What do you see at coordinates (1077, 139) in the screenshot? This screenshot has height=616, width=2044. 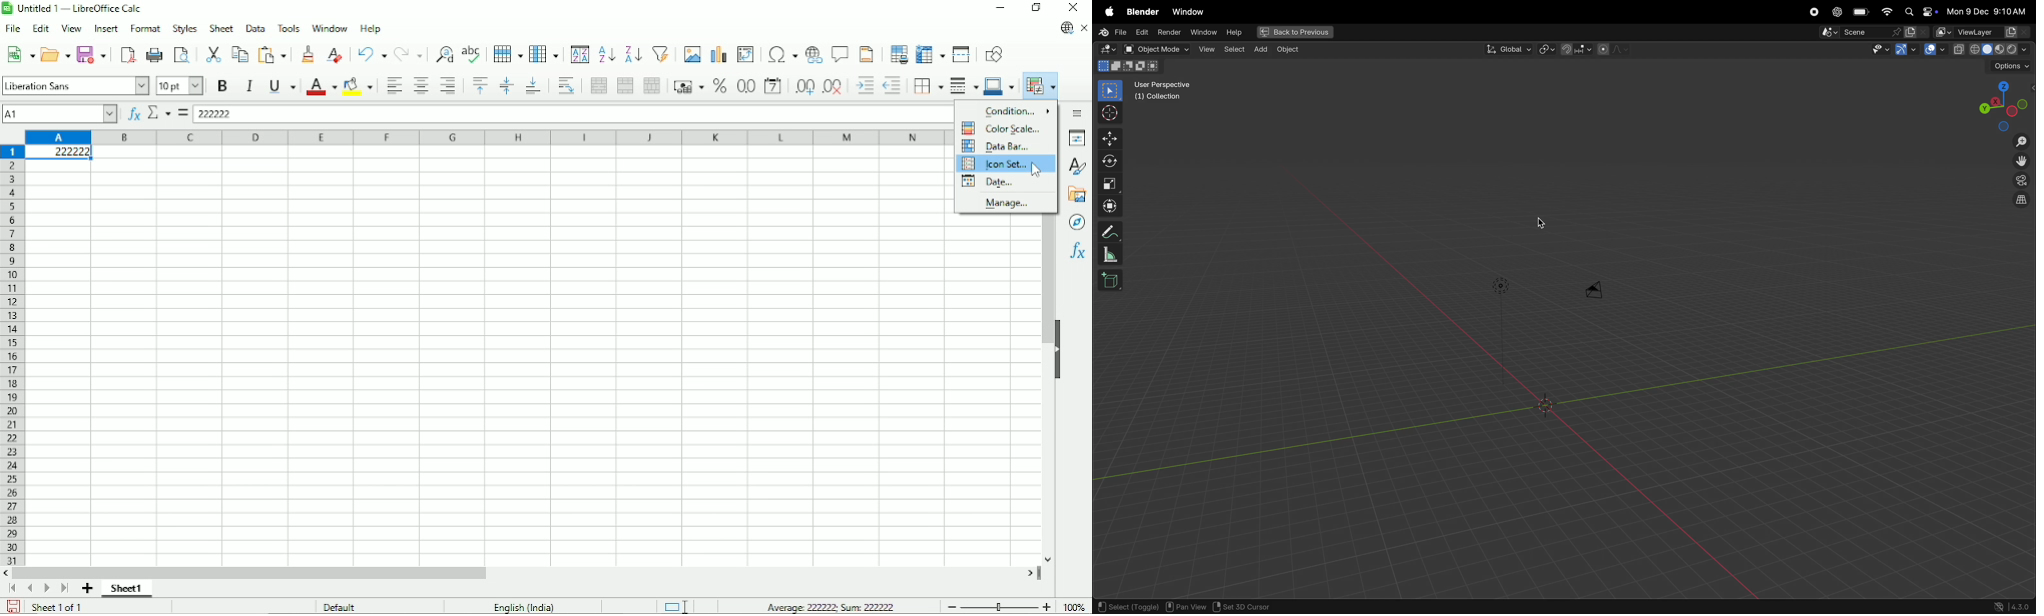 I see `Properties` at bounding box center [1077, 139].